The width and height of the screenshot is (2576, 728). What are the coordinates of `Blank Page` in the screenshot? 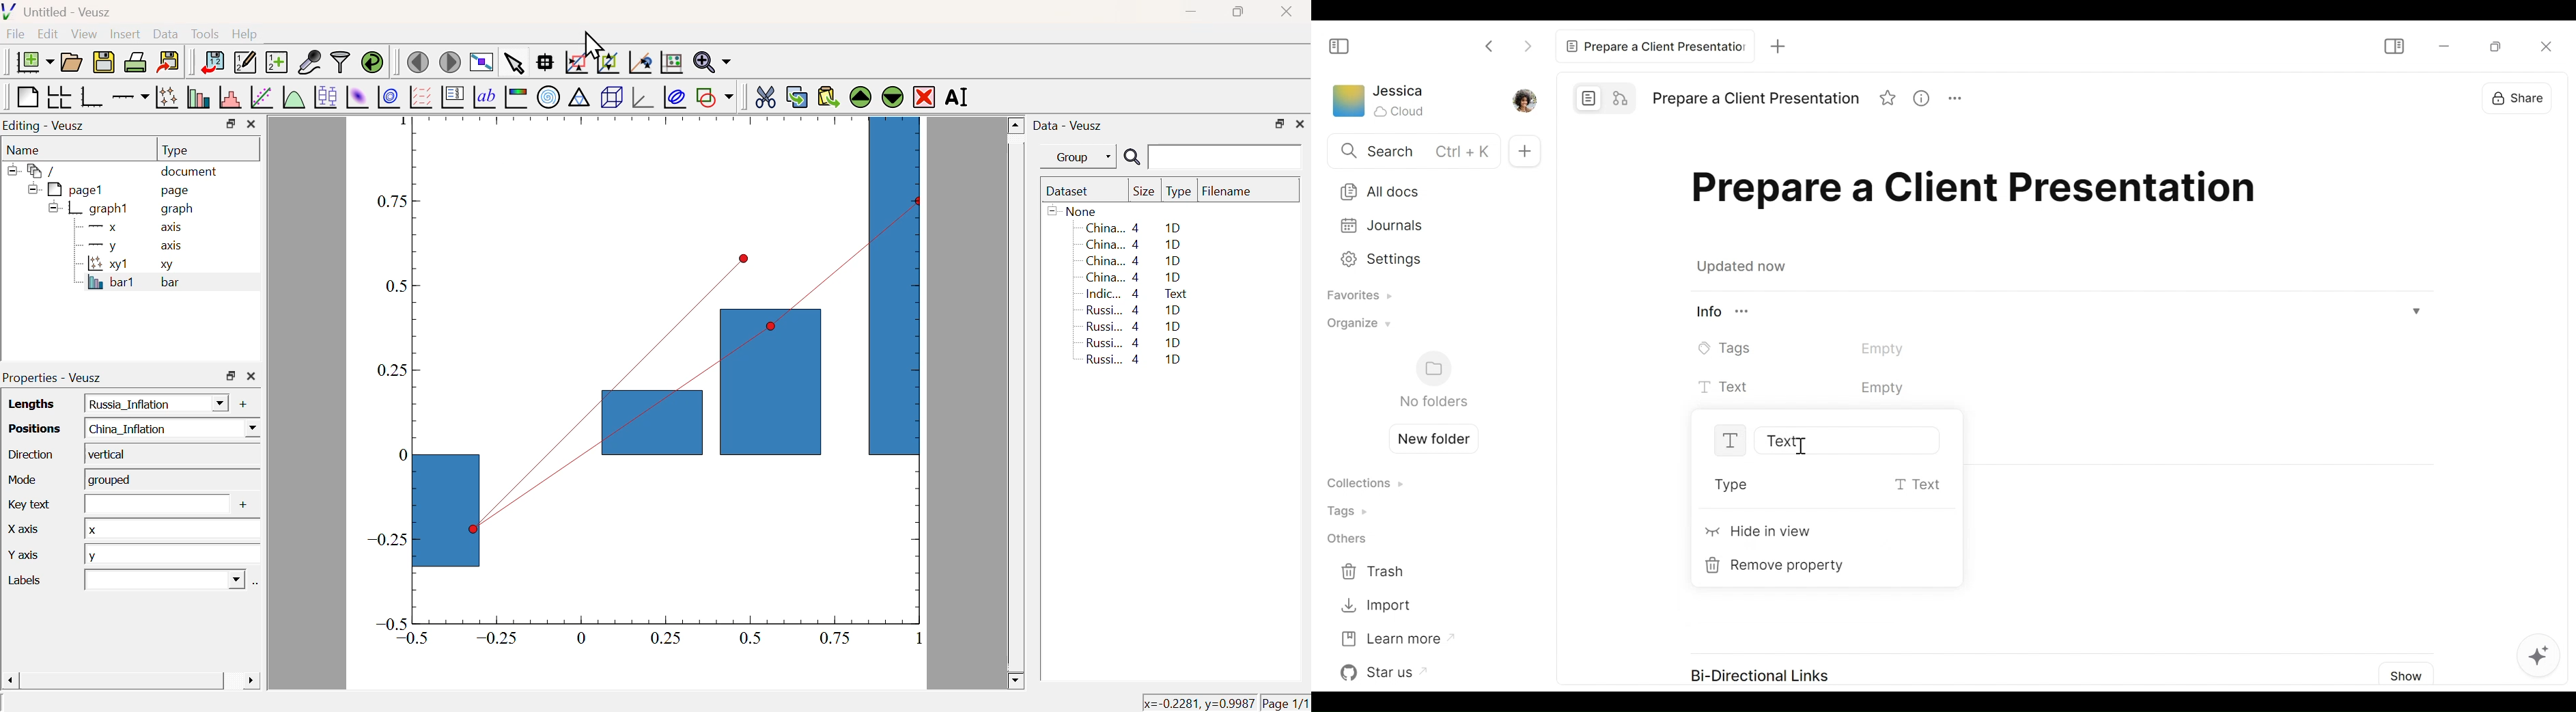 It's located at (26, 98).